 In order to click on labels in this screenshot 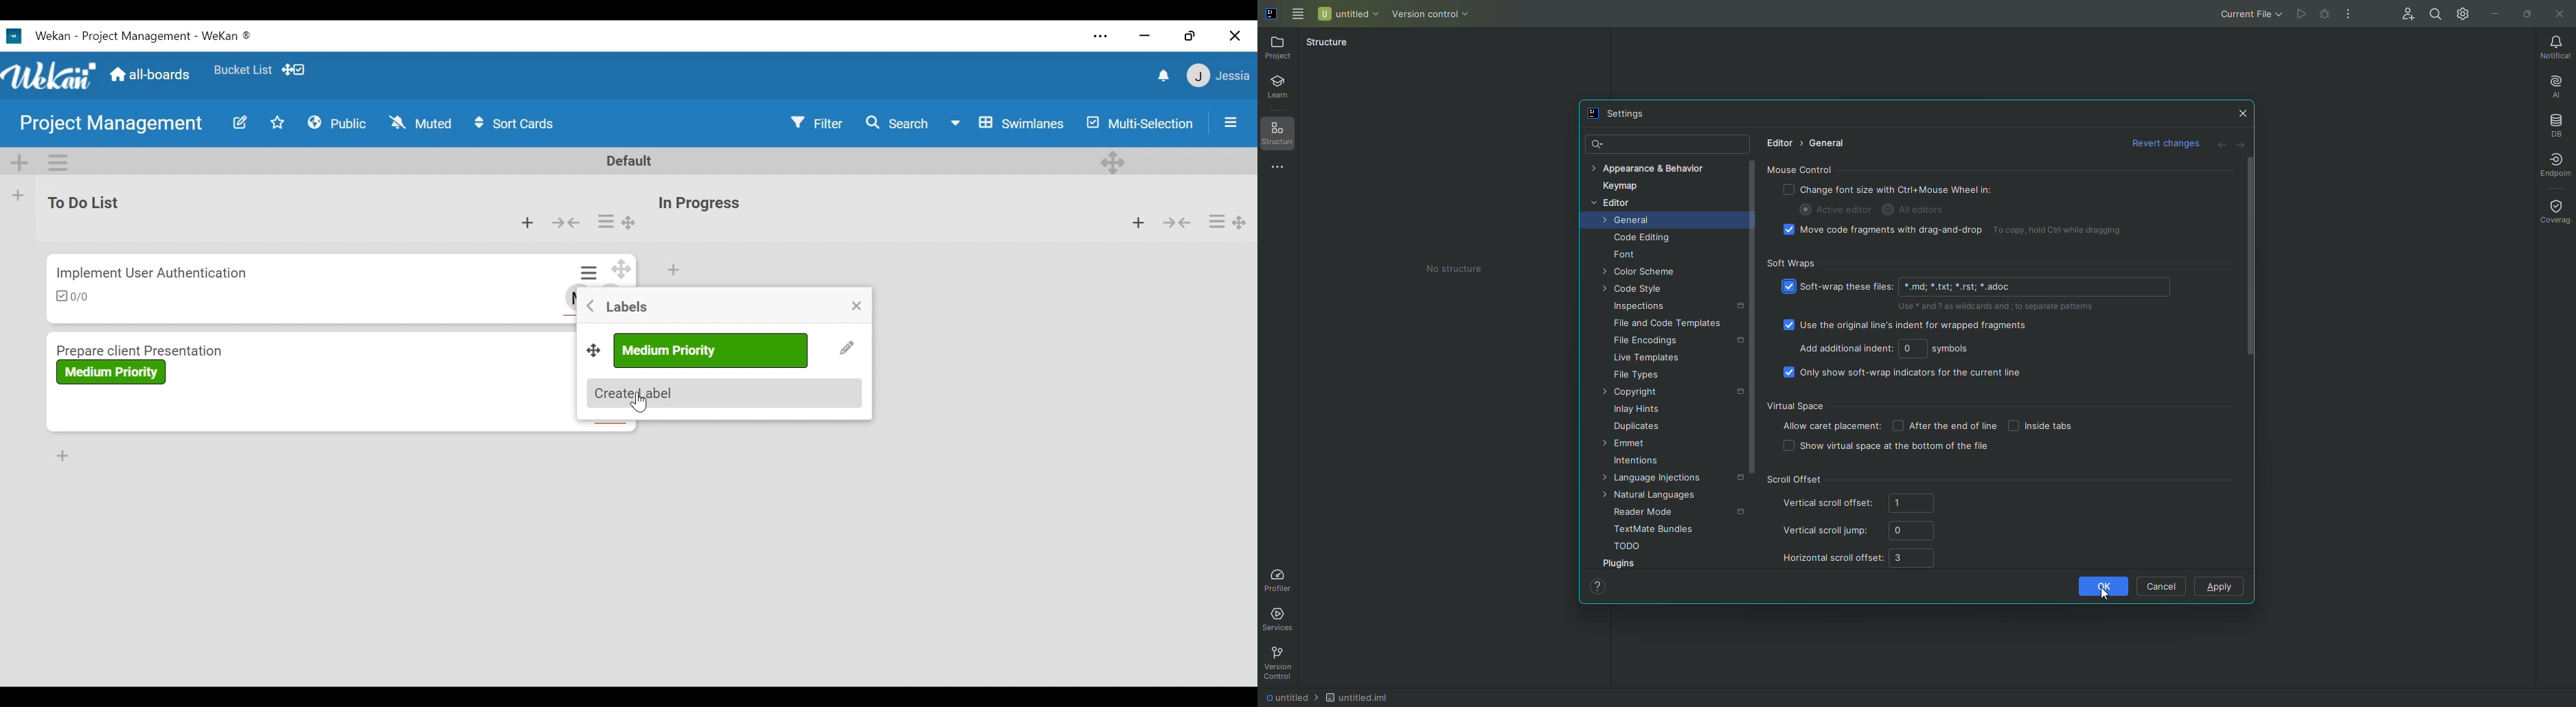, I will do `click(627, 307)`.